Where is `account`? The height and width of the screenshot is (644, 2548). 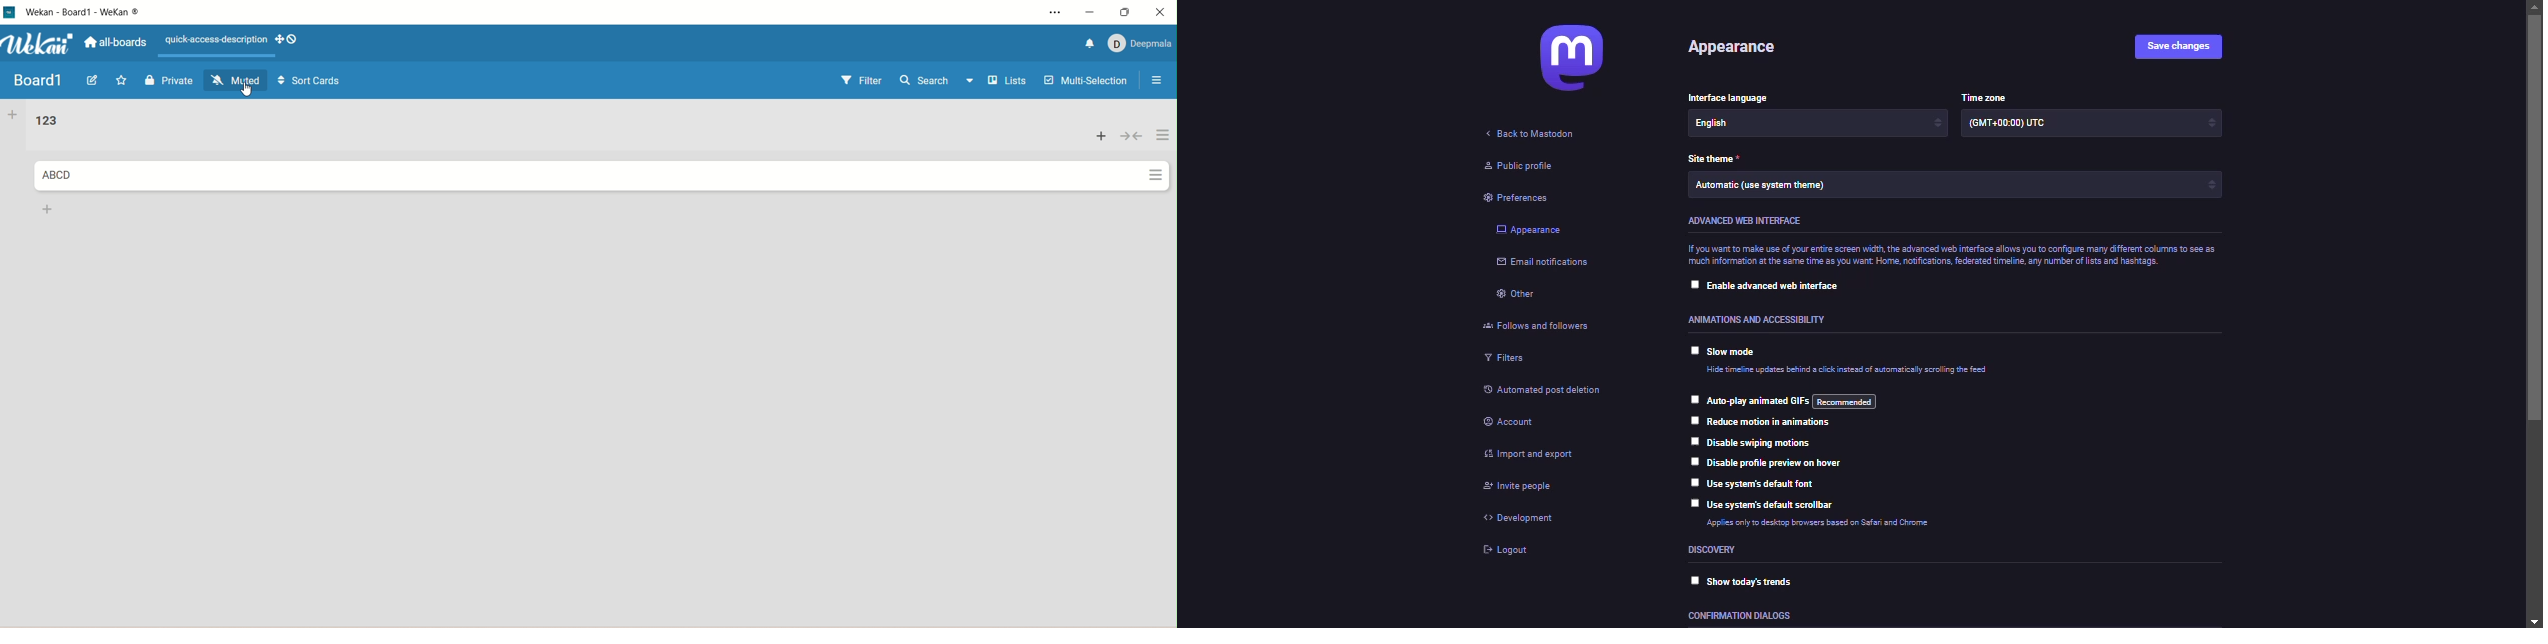
account is located at coordinates (1138, 45).